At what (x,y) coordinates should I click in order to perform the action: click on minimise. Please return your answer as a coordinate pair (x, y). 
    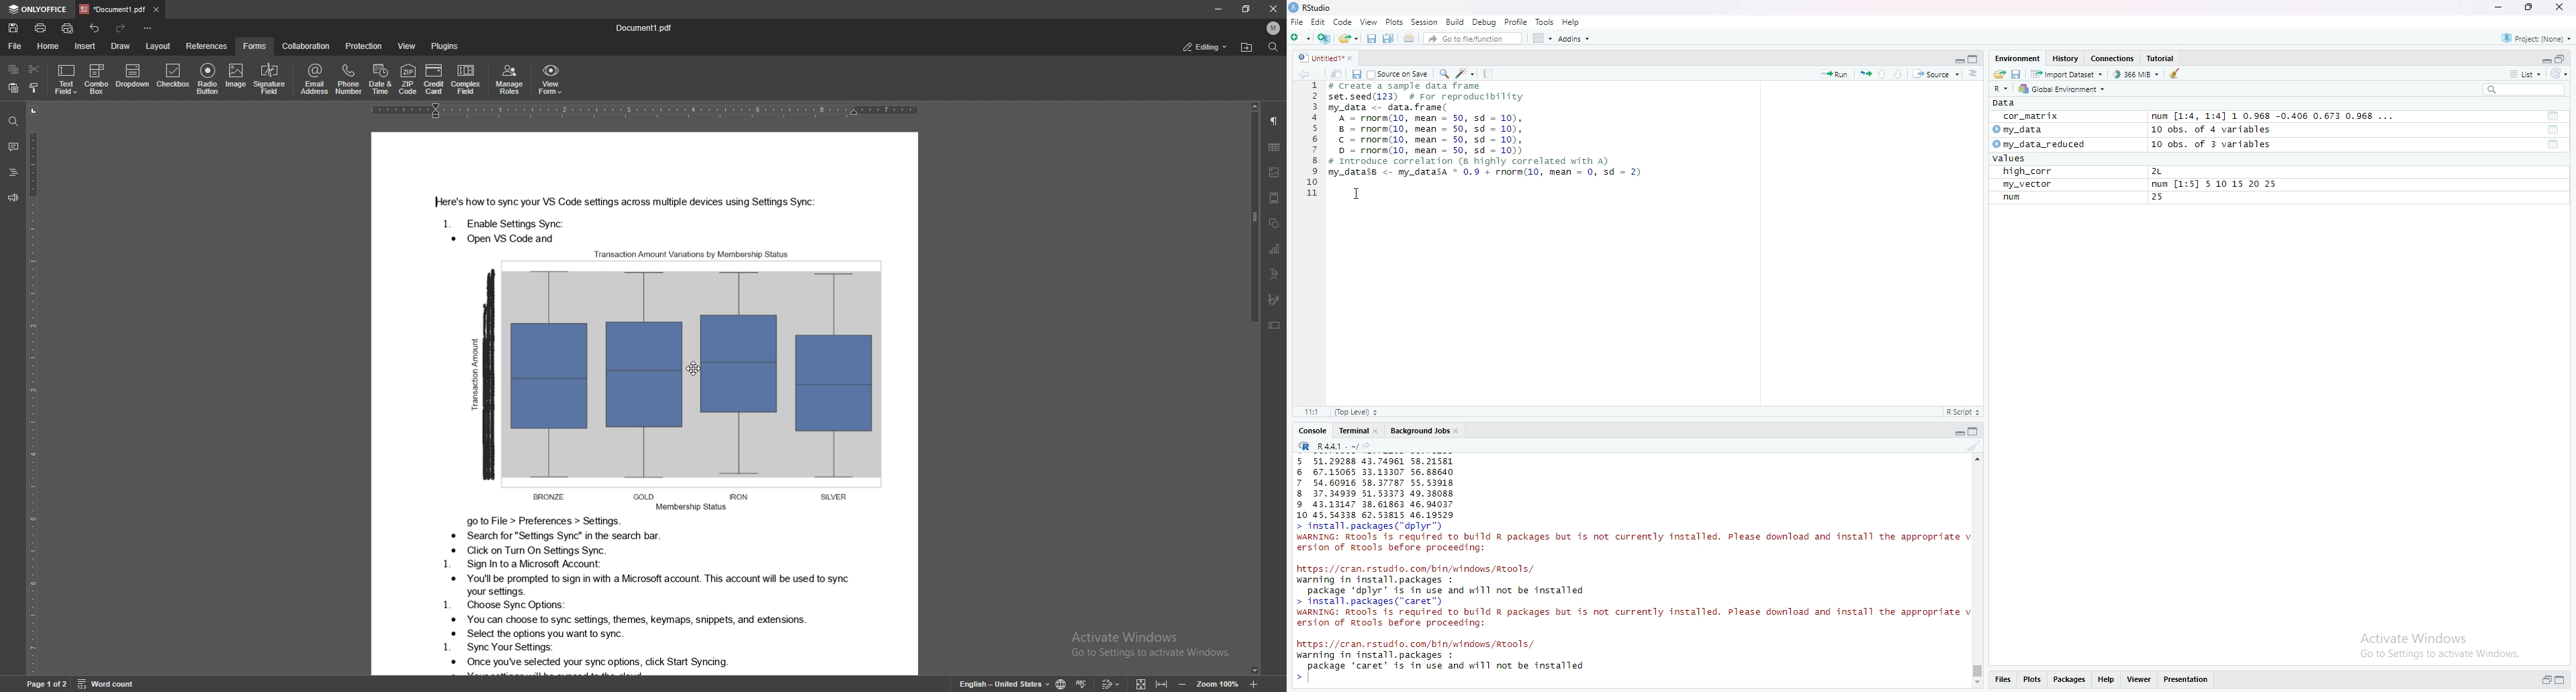
    Looking at the image, I should click on (2499, 7).